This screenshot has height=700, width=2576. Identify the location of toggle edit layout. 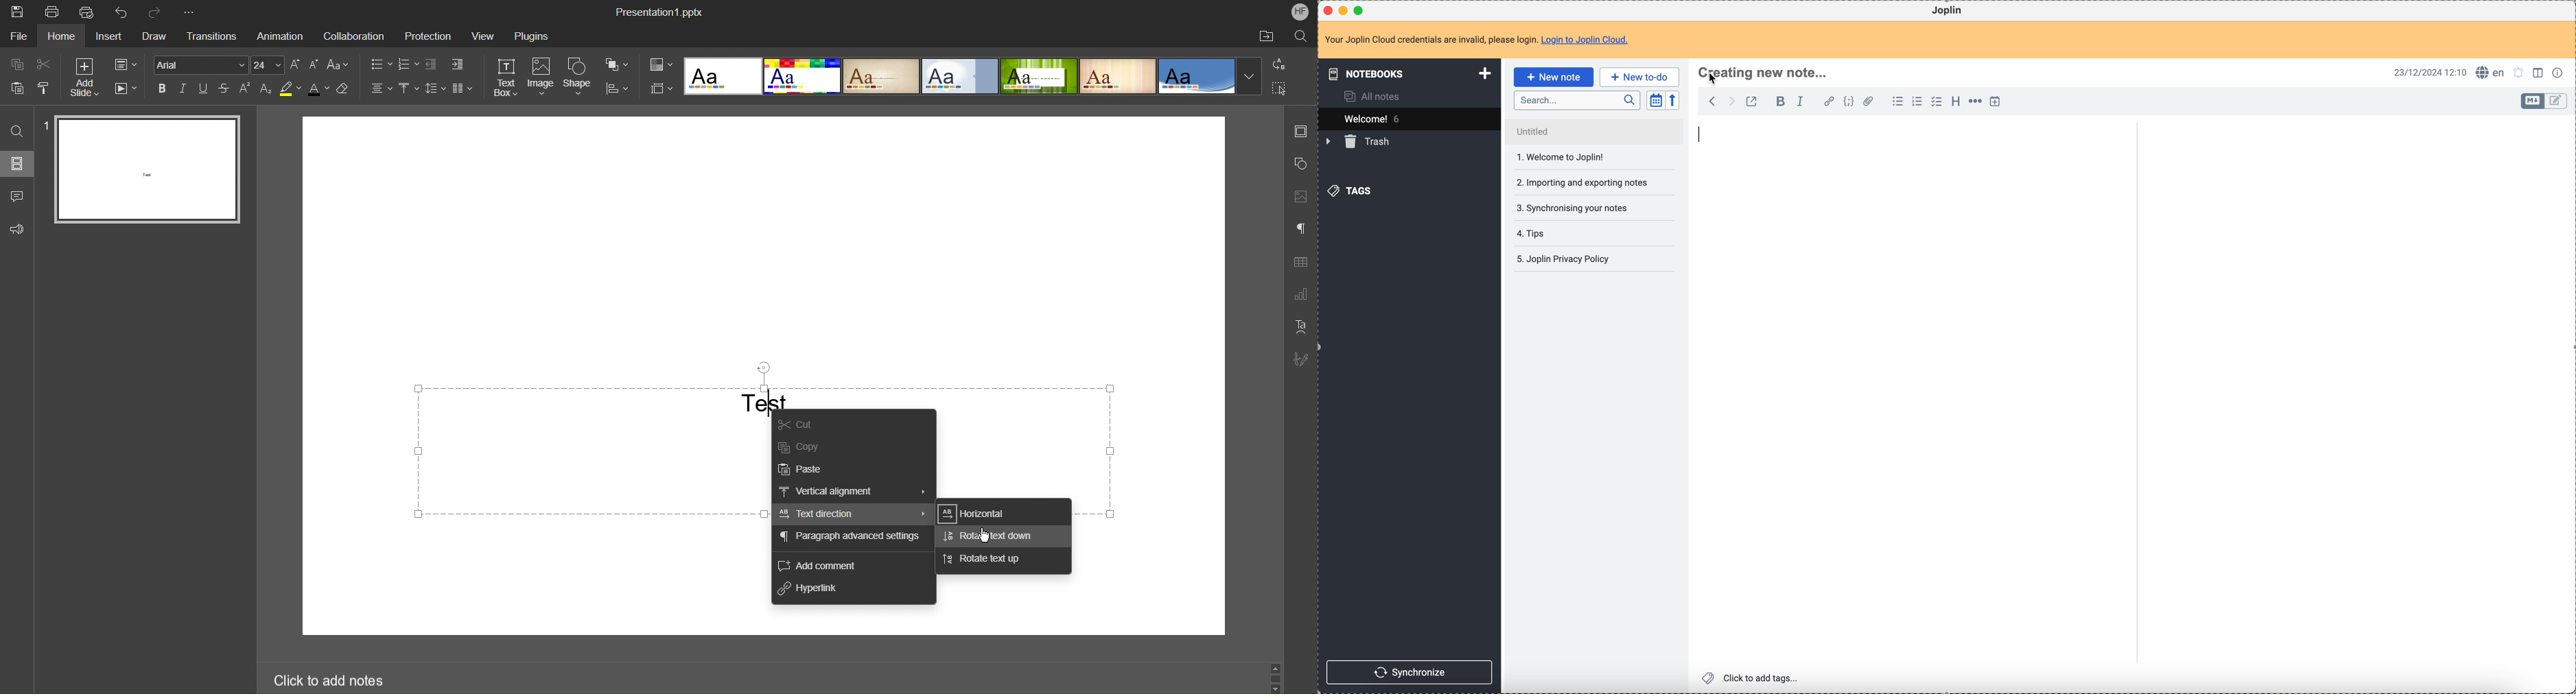
(2533, 101).